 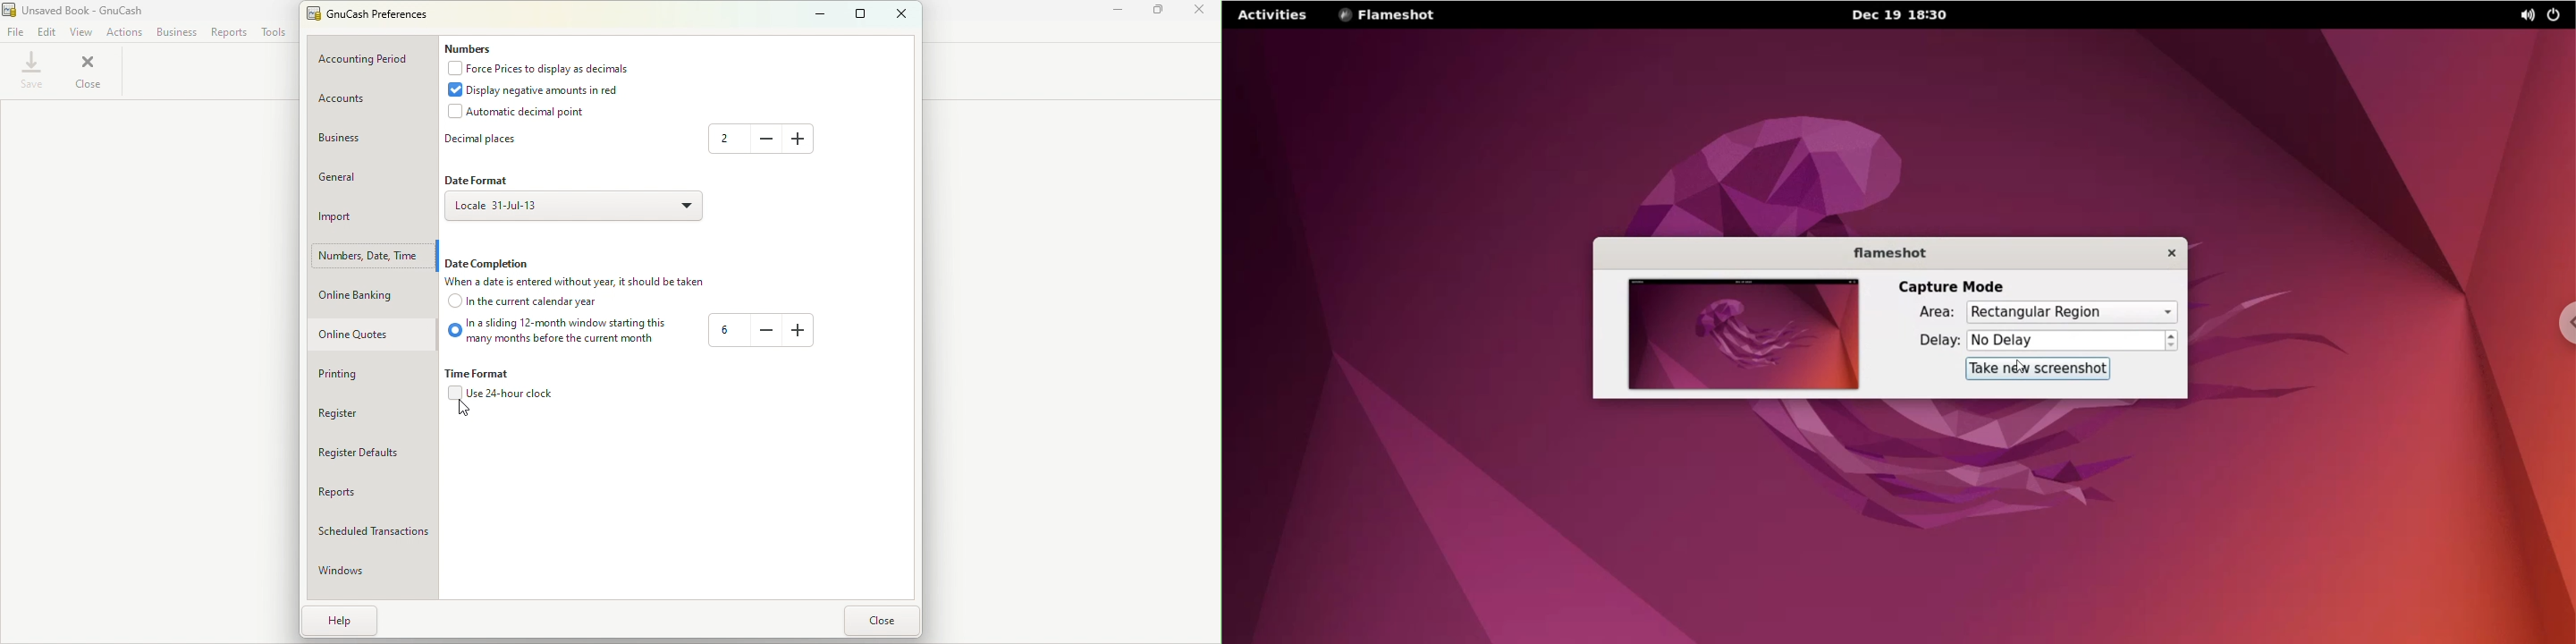 I want to click on In a sliding 12-month window starting this many months before the current month, so click(x=554, y=334).